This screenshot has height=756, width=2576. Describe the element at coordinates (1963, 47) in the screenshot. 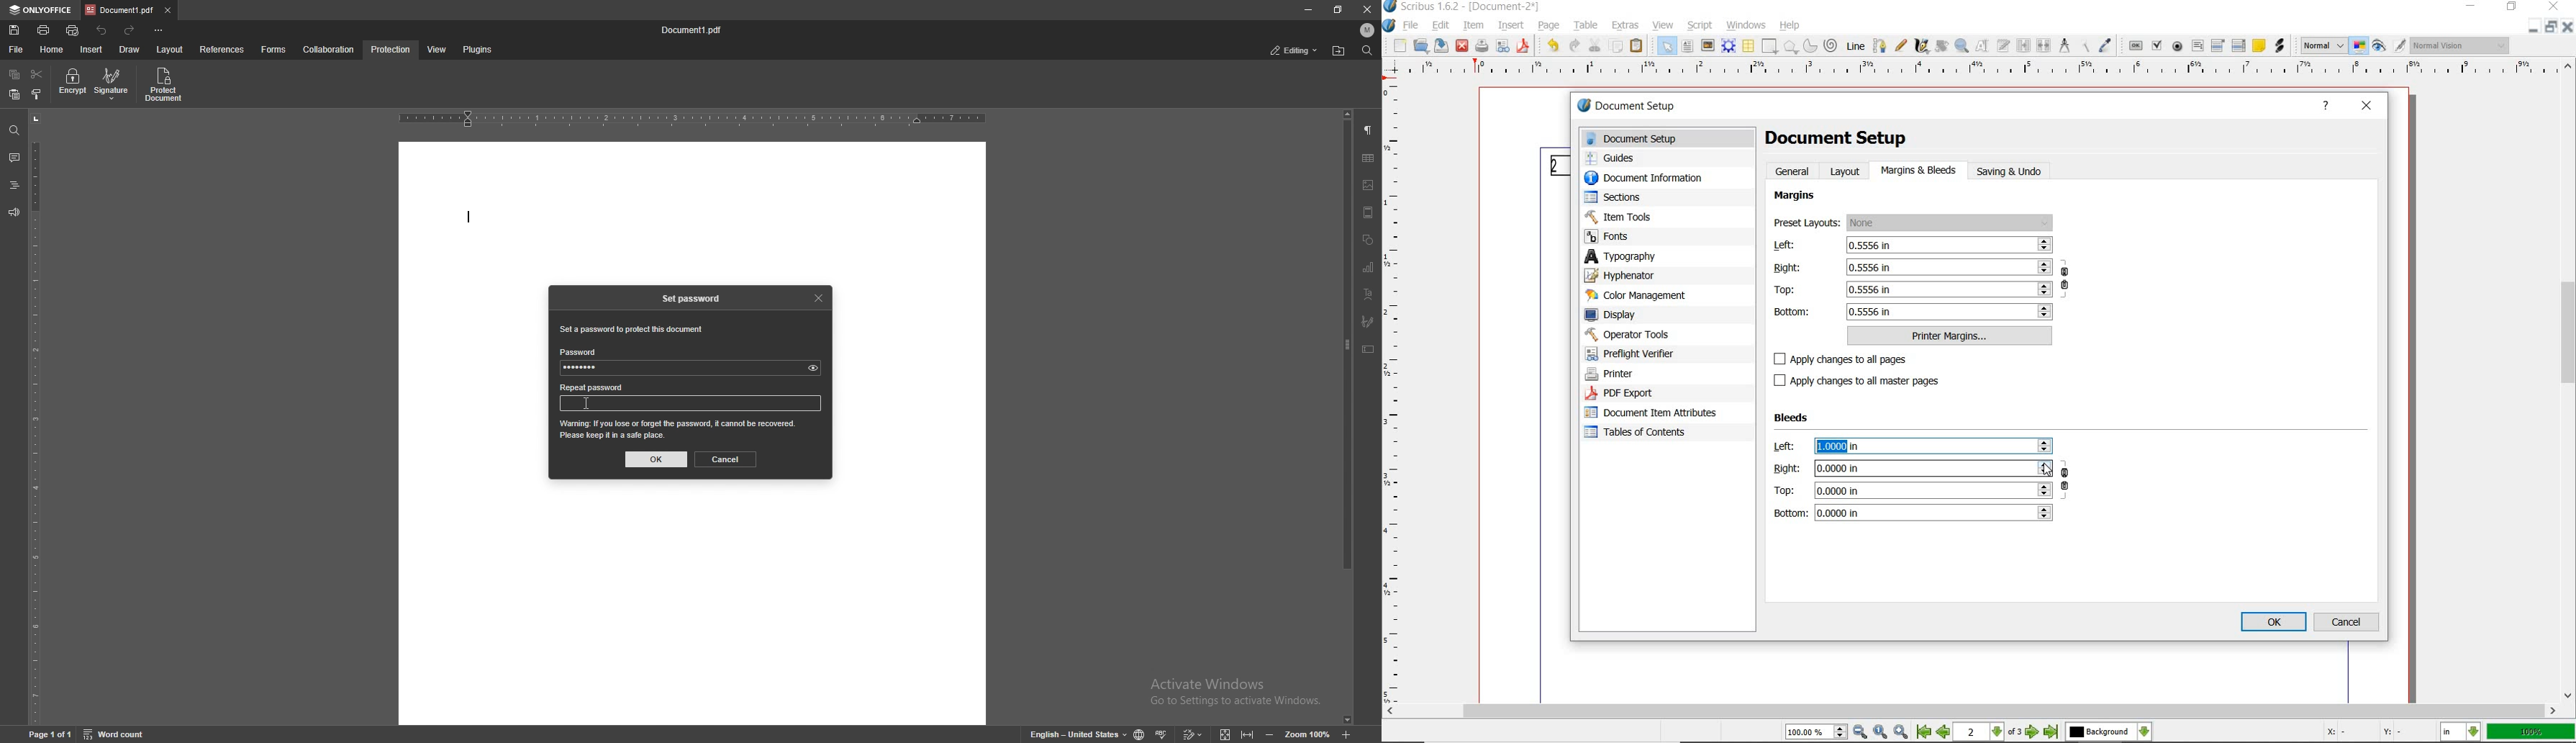

I see `zoom in or zoom out` at that location.